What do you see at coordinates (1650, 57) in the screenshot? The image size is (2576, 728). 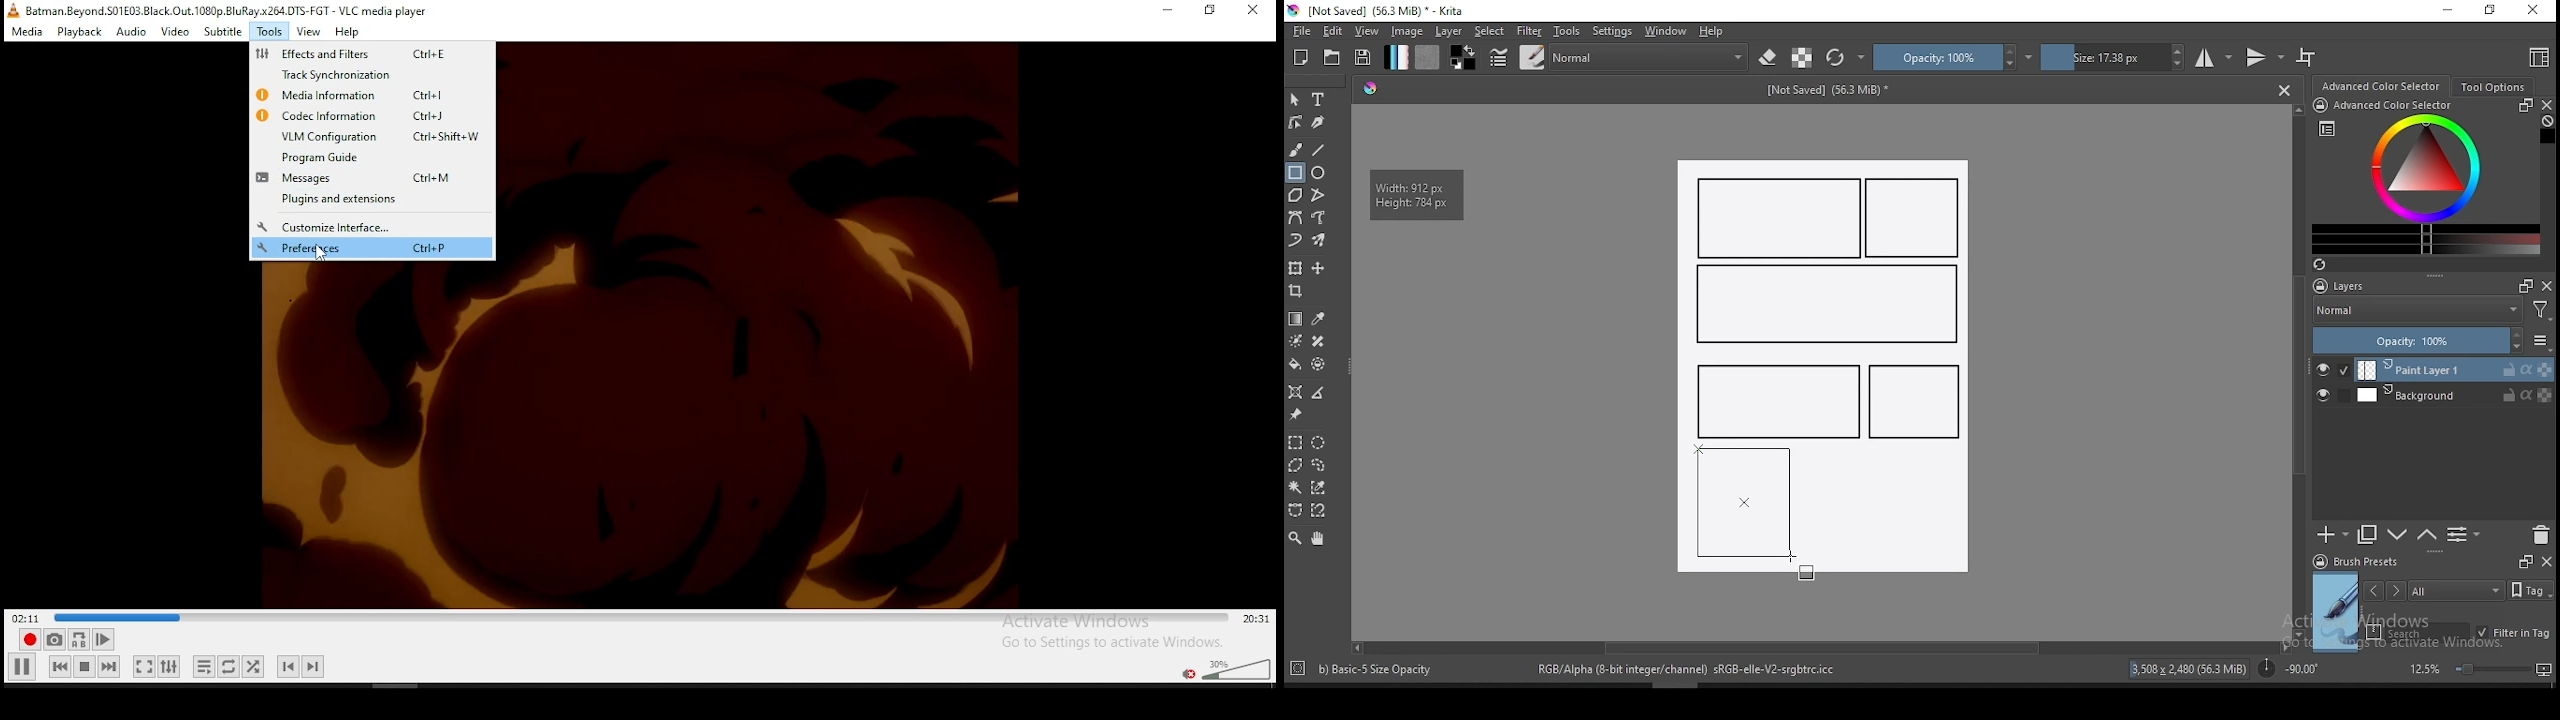 I see `blending mode` at bounding box center [1650, 57].